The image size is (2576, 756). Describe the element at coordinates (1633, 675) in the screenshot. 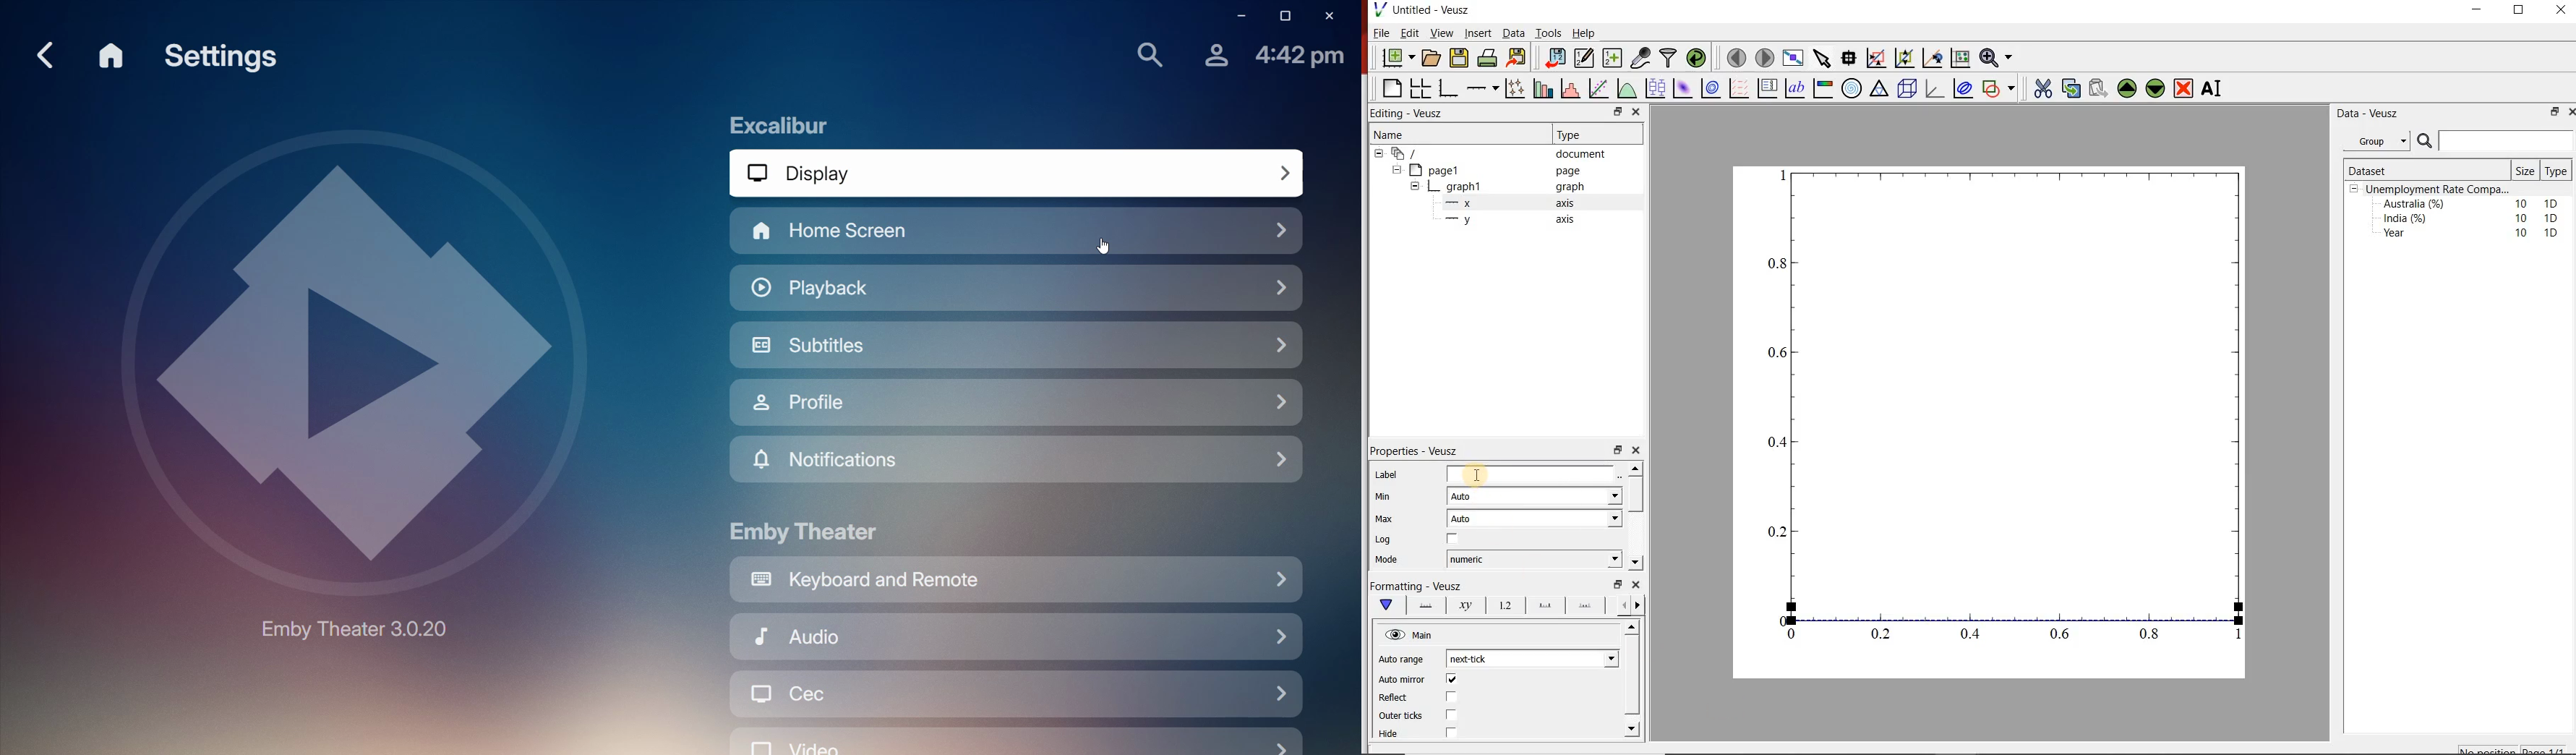

I see `scroll bar` at that location.